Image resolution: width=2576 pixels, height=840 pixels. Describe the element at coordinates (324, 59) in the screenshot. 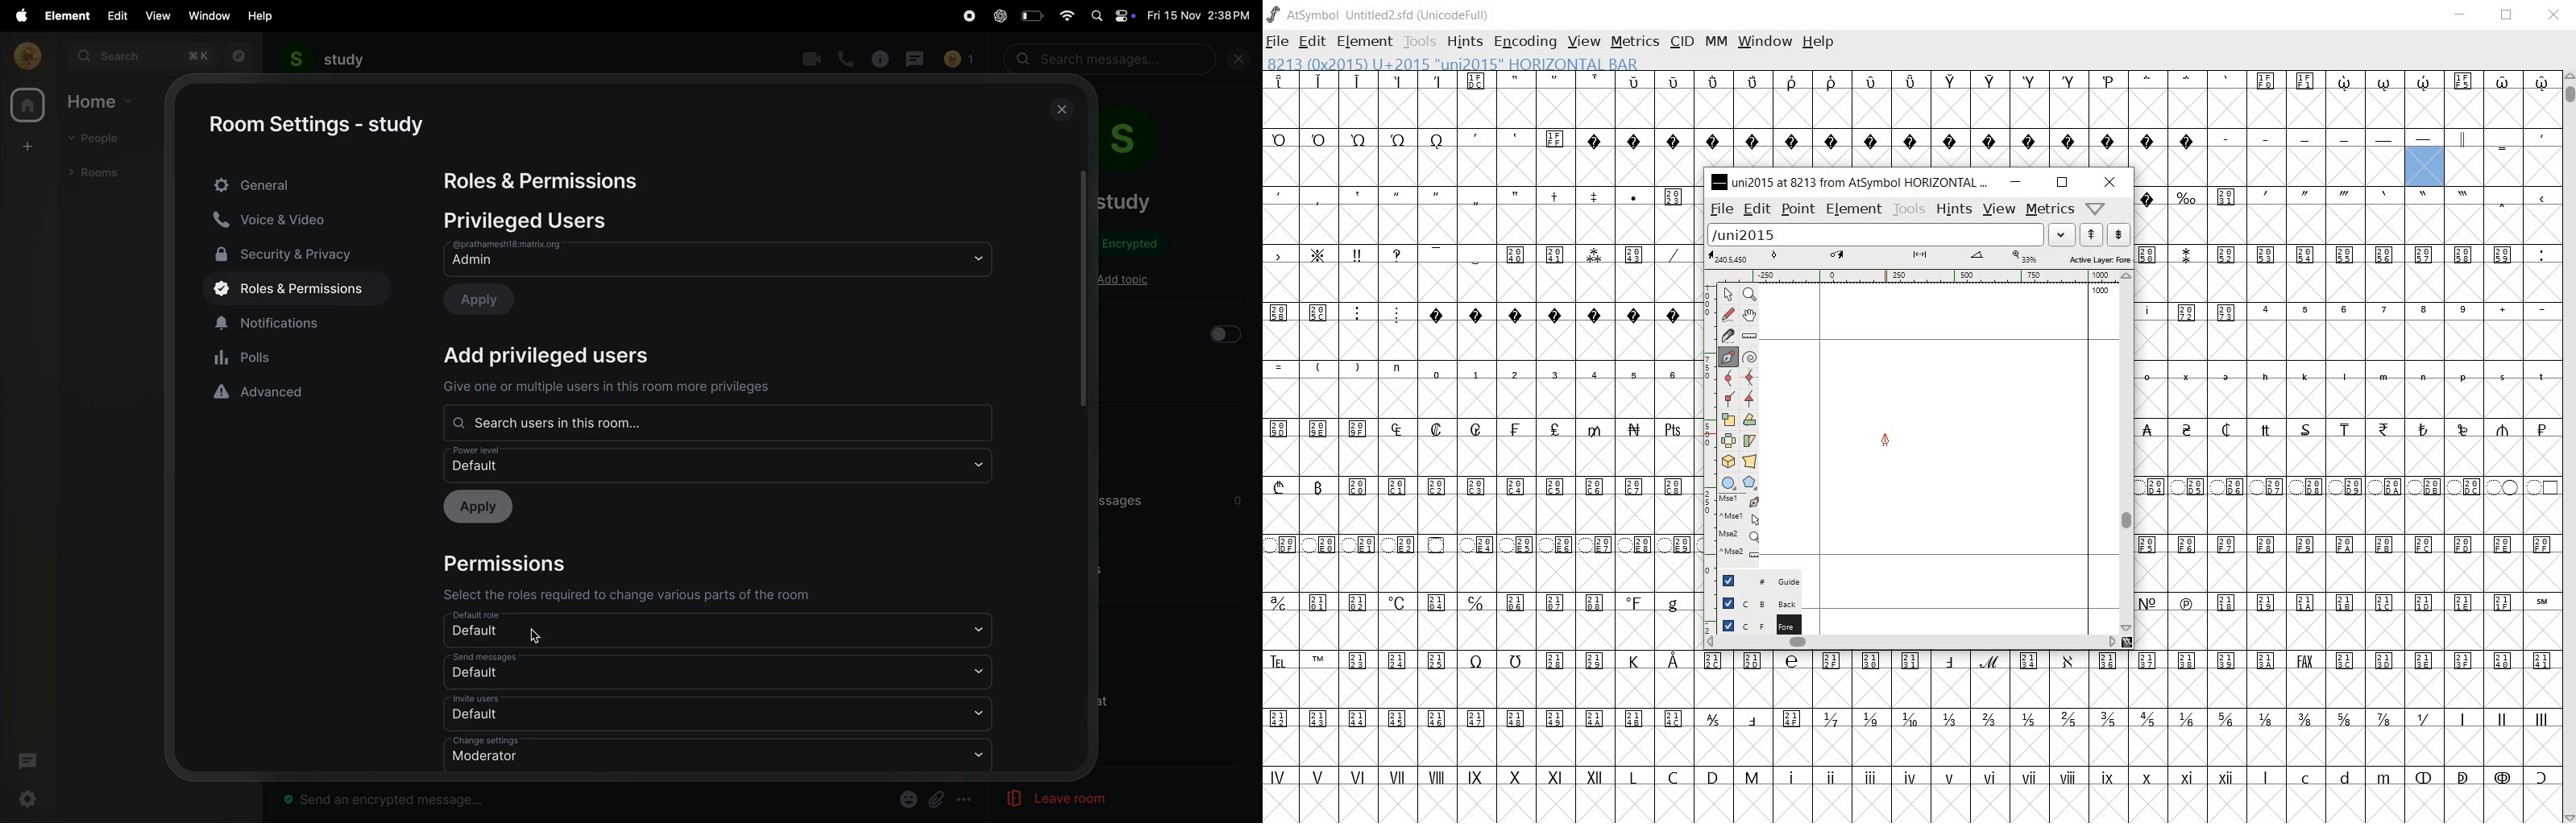

I see `room name` at that location.